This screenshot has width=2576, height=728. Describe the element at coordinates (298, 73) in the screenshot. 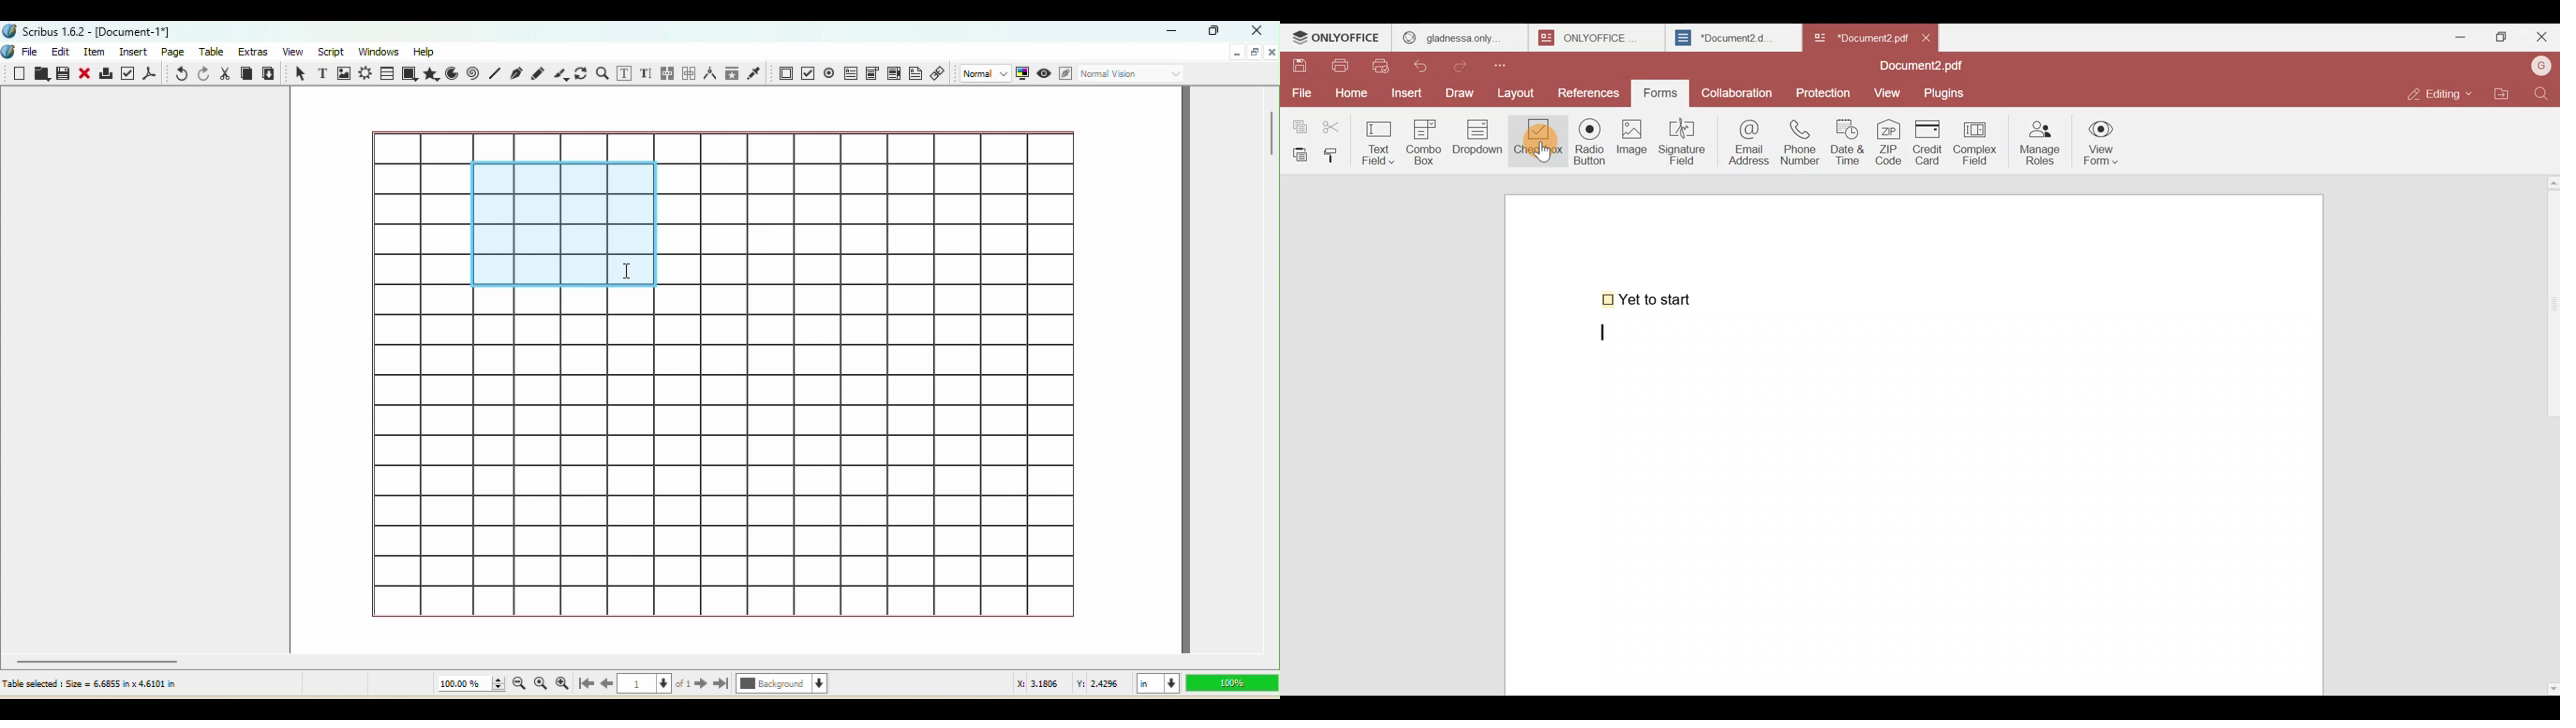

I see `Select item` at that location.